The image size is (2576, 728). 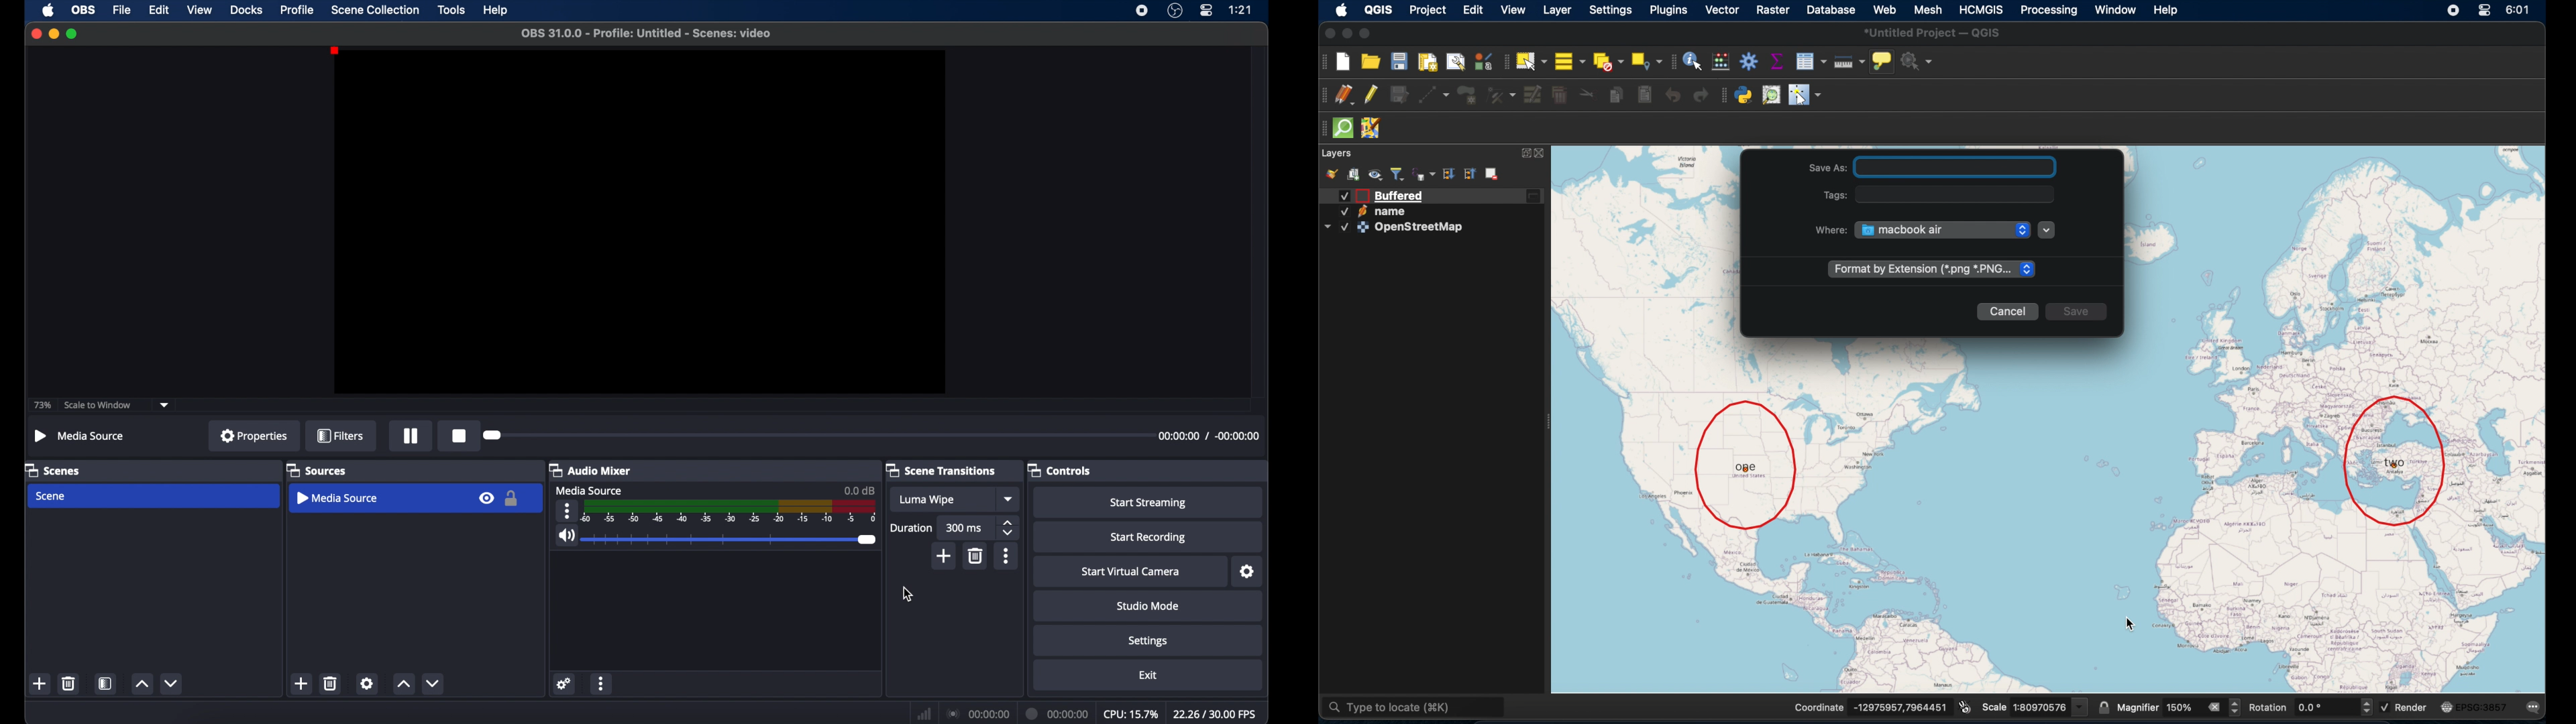 I want to click on no source selected, so click(x=81, y=435).